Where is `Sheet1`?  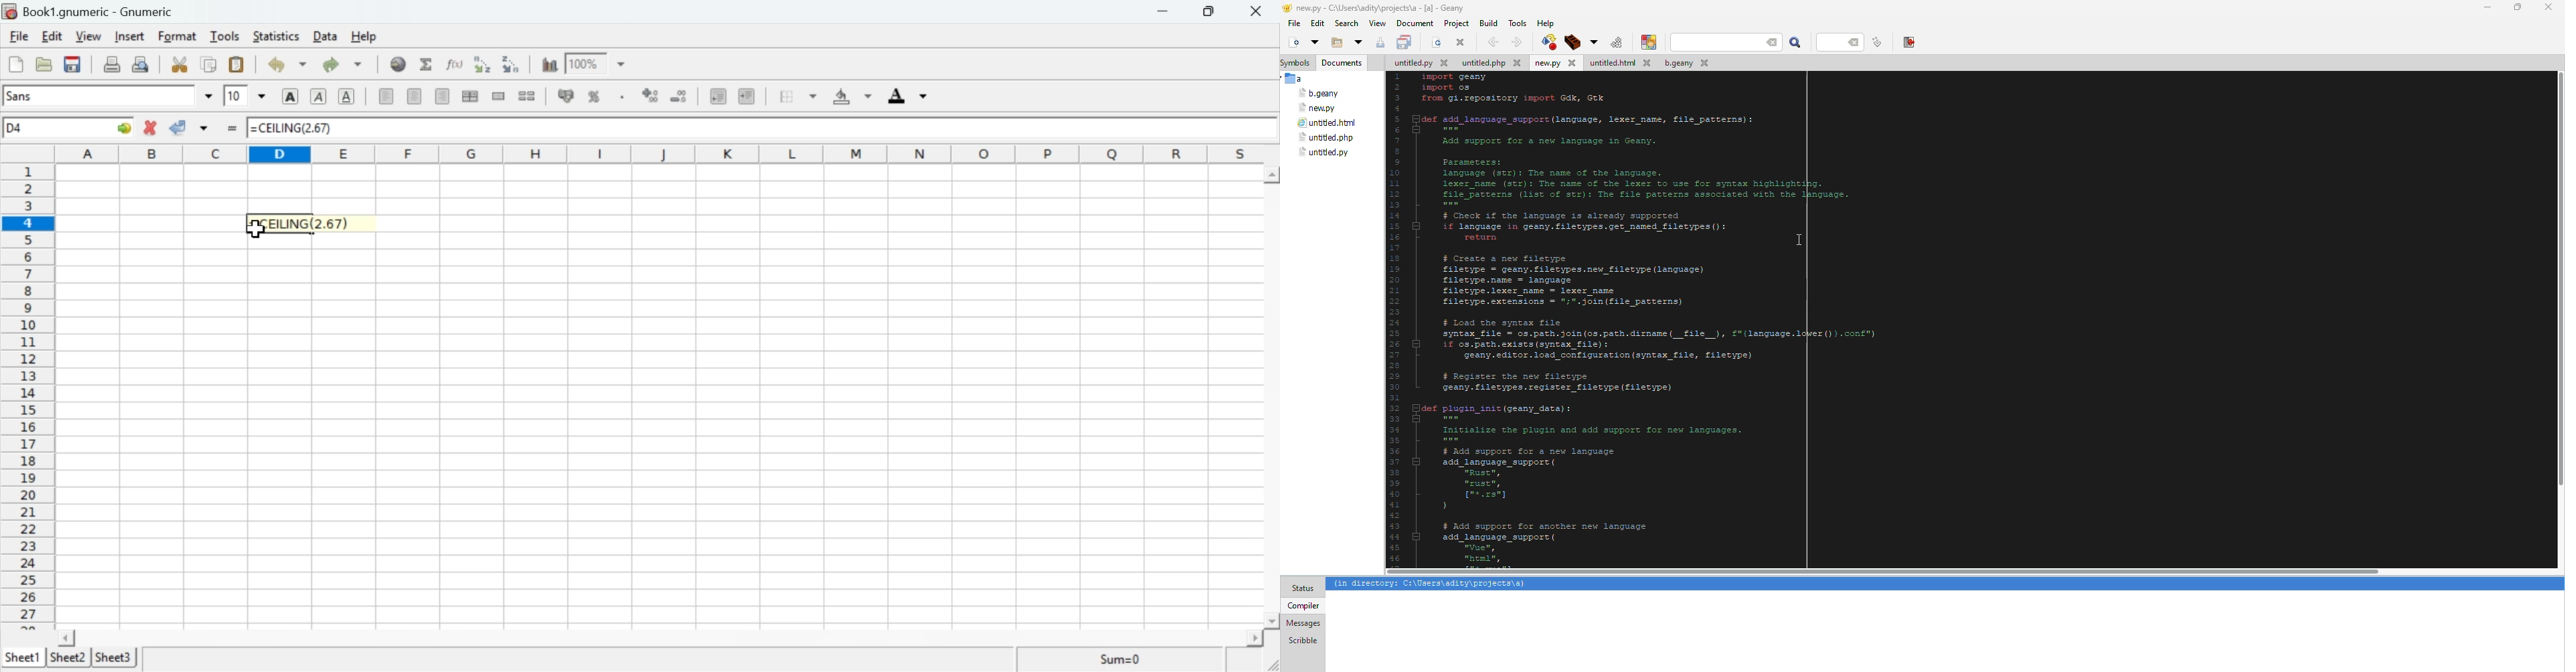
Sheet1 is located at coordinates (23, 658).